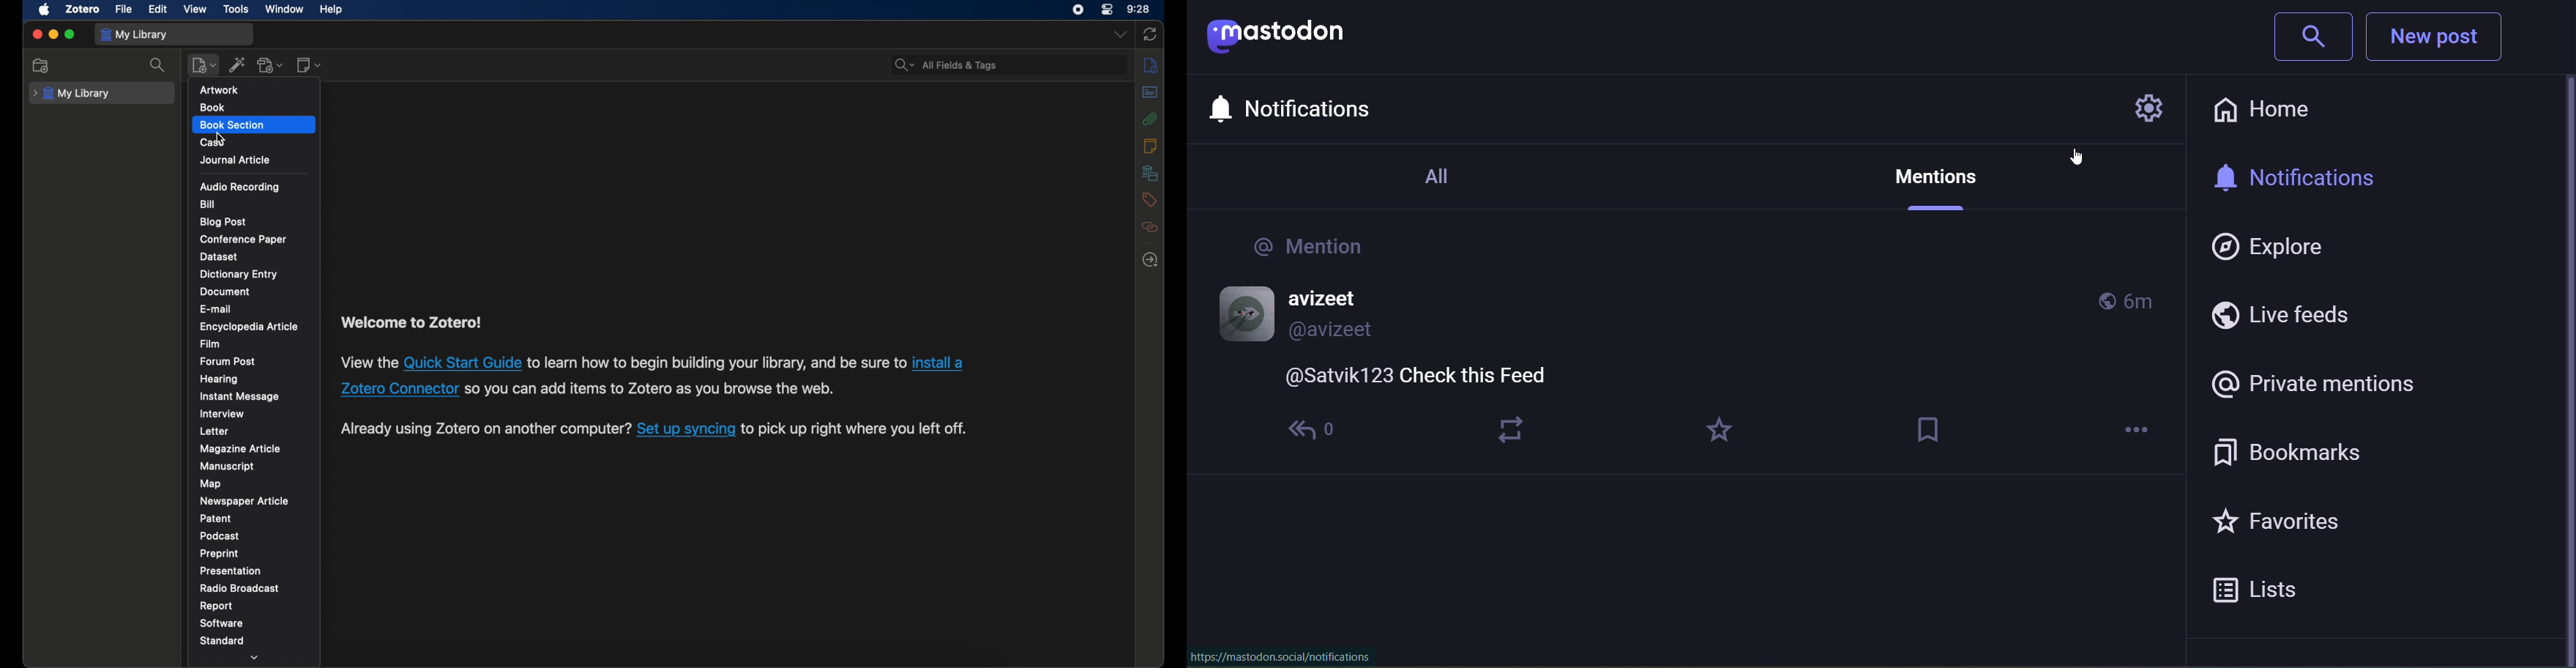  I want to click on presentation, so click(231, 571).